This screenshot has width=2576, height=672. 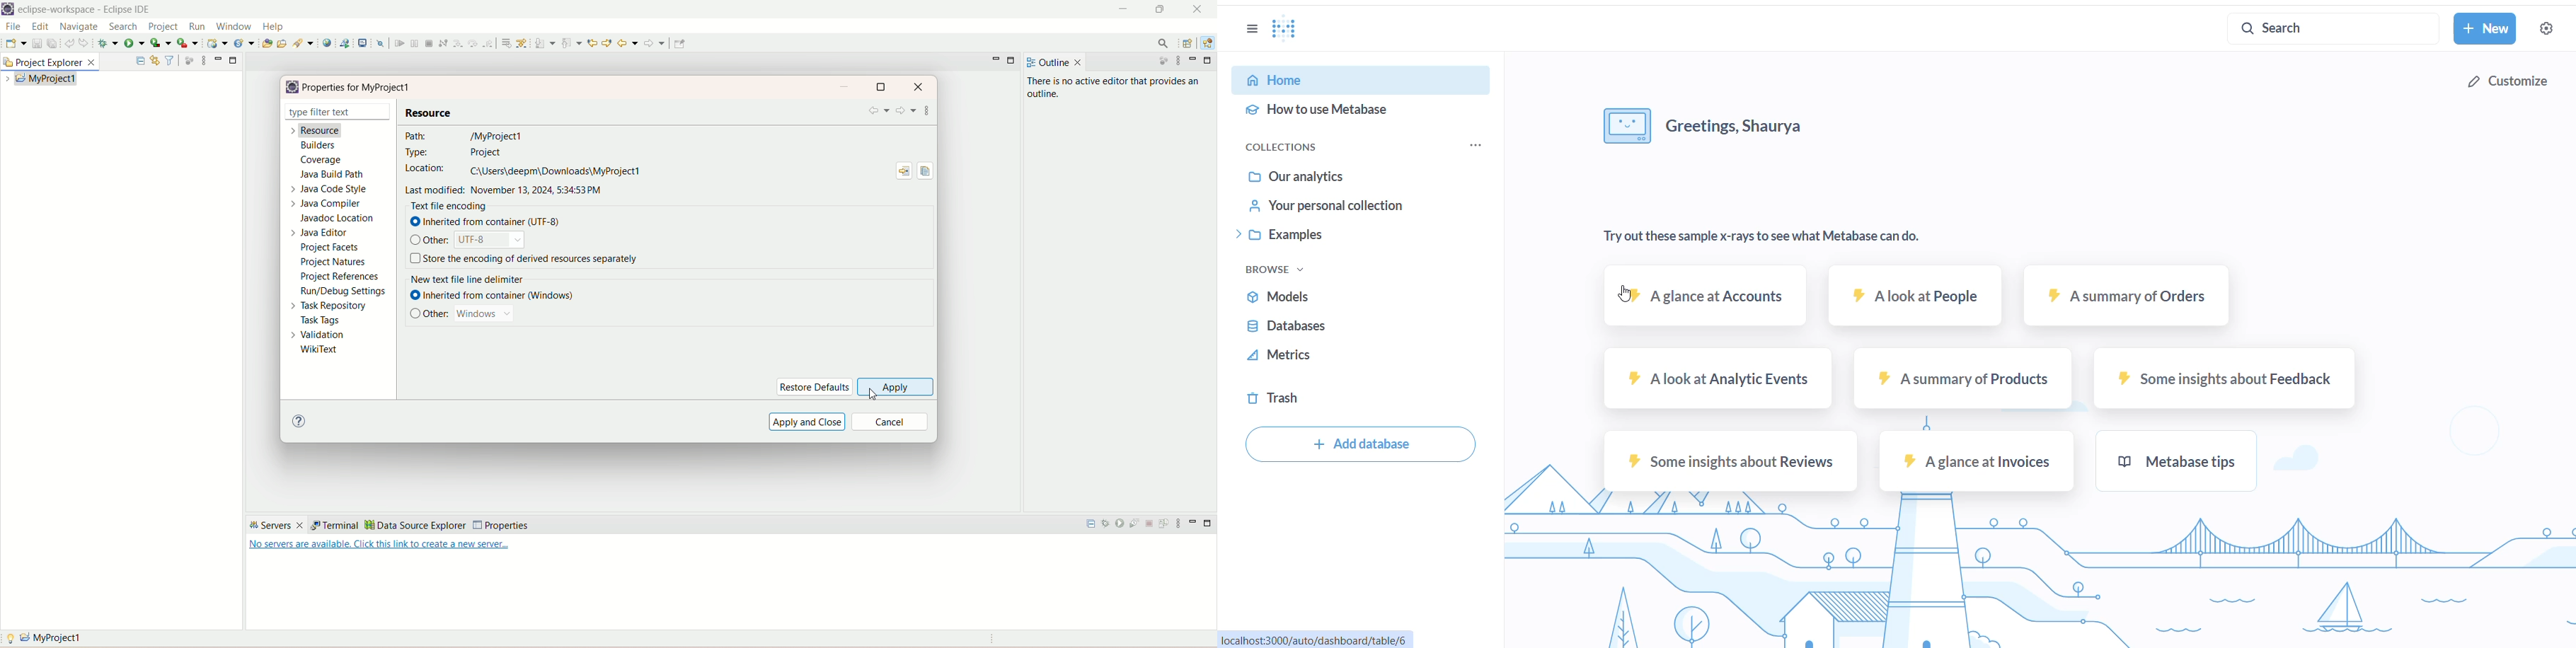 What do you see at coordinates (2127, 296) in the screenshot?
I see `A summary of orders` at bounding box center [2127, 296].